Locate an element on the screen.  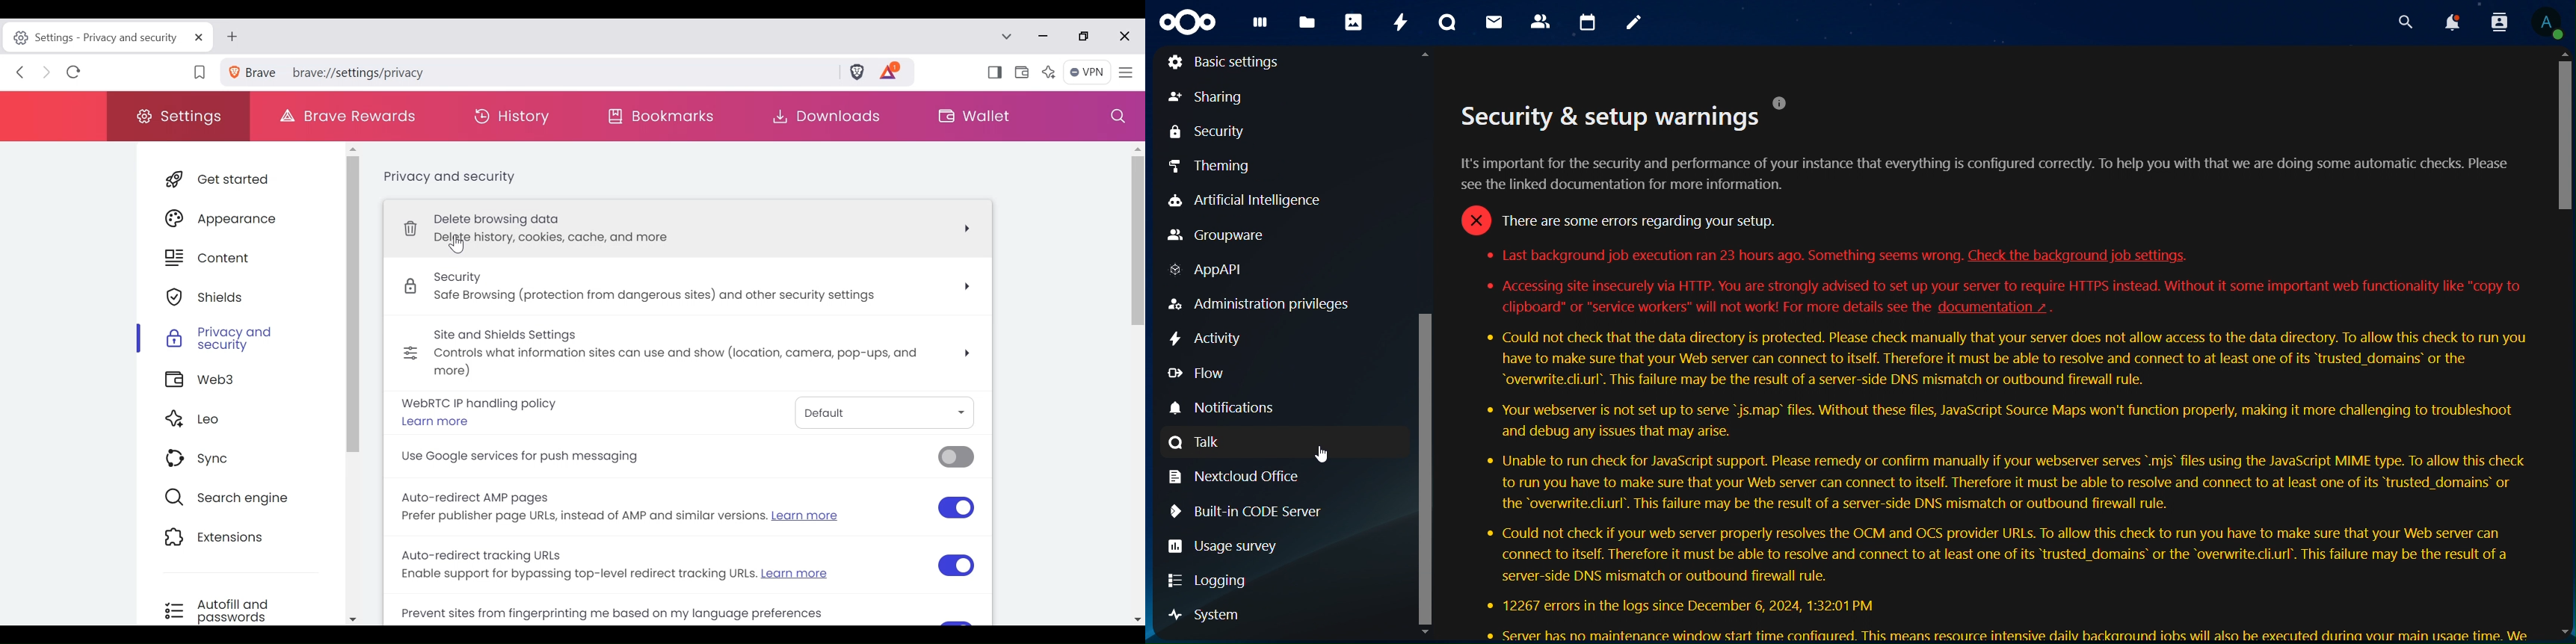
sharing is located at coordinates (1208, 99).